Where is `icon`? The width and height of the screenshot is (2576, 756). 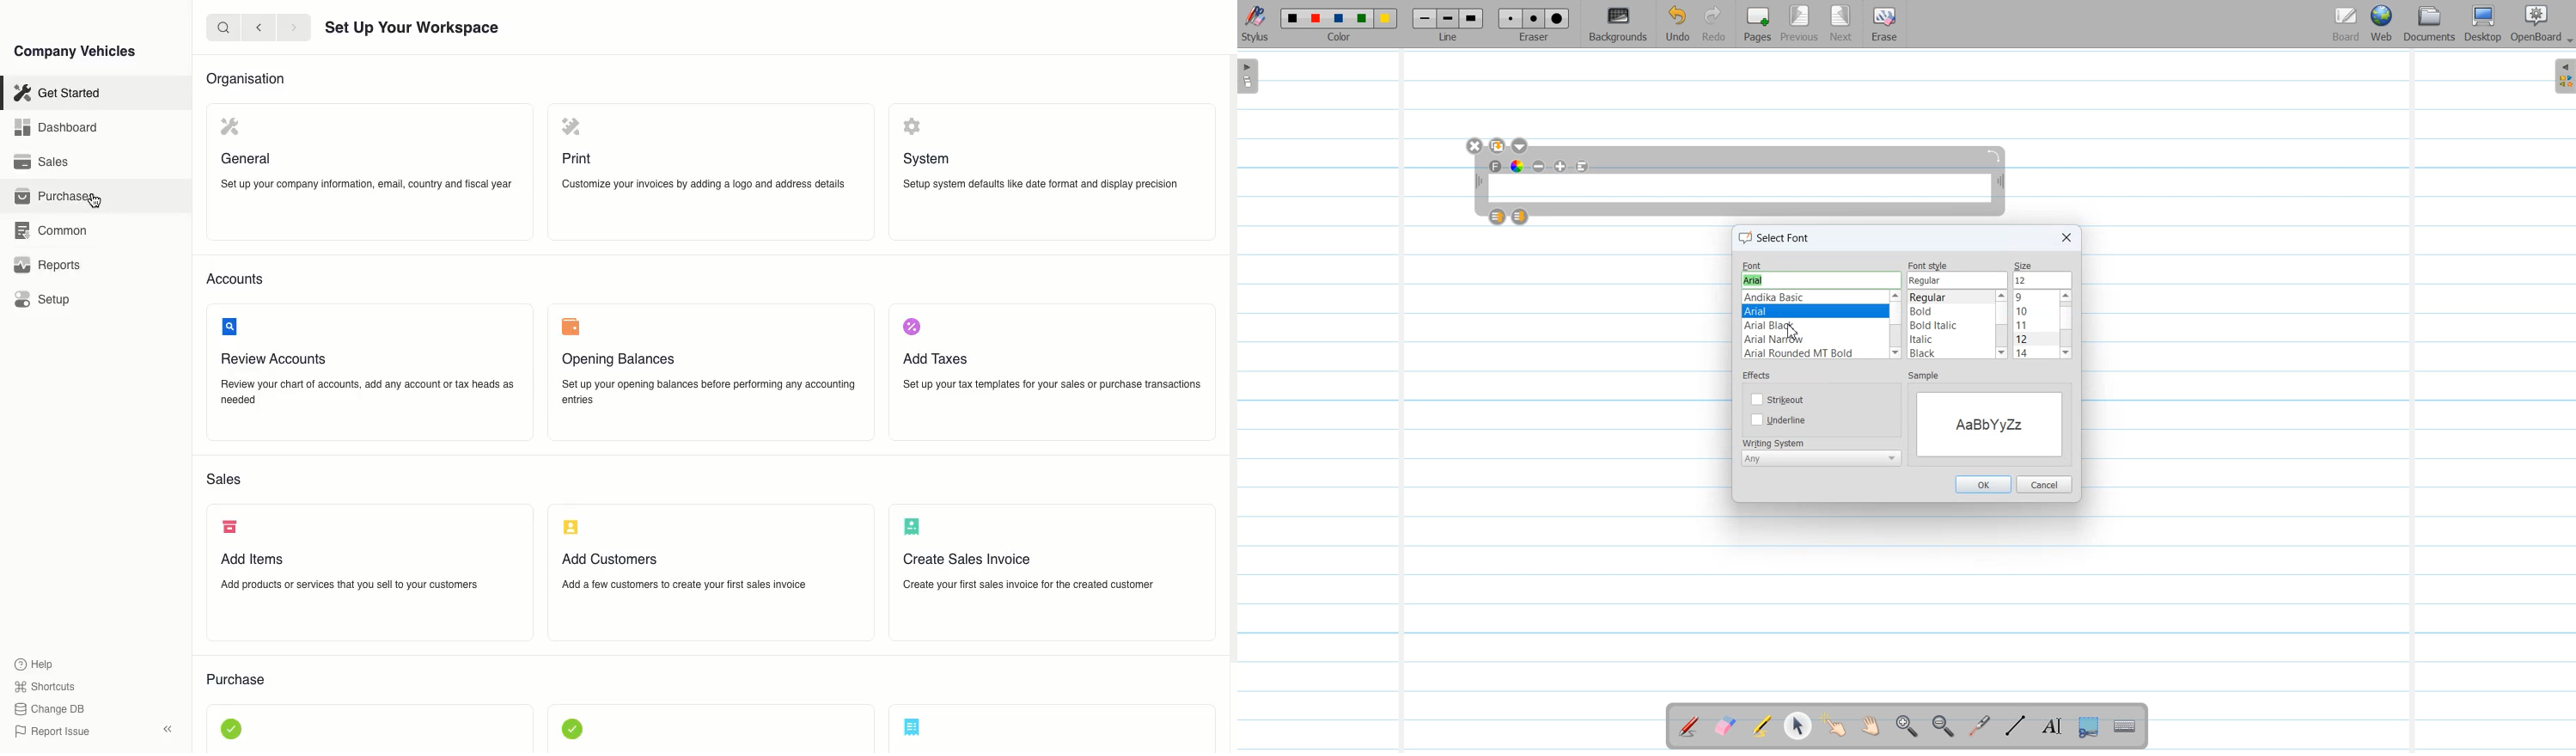
icon is located at coordinates (913, 726).